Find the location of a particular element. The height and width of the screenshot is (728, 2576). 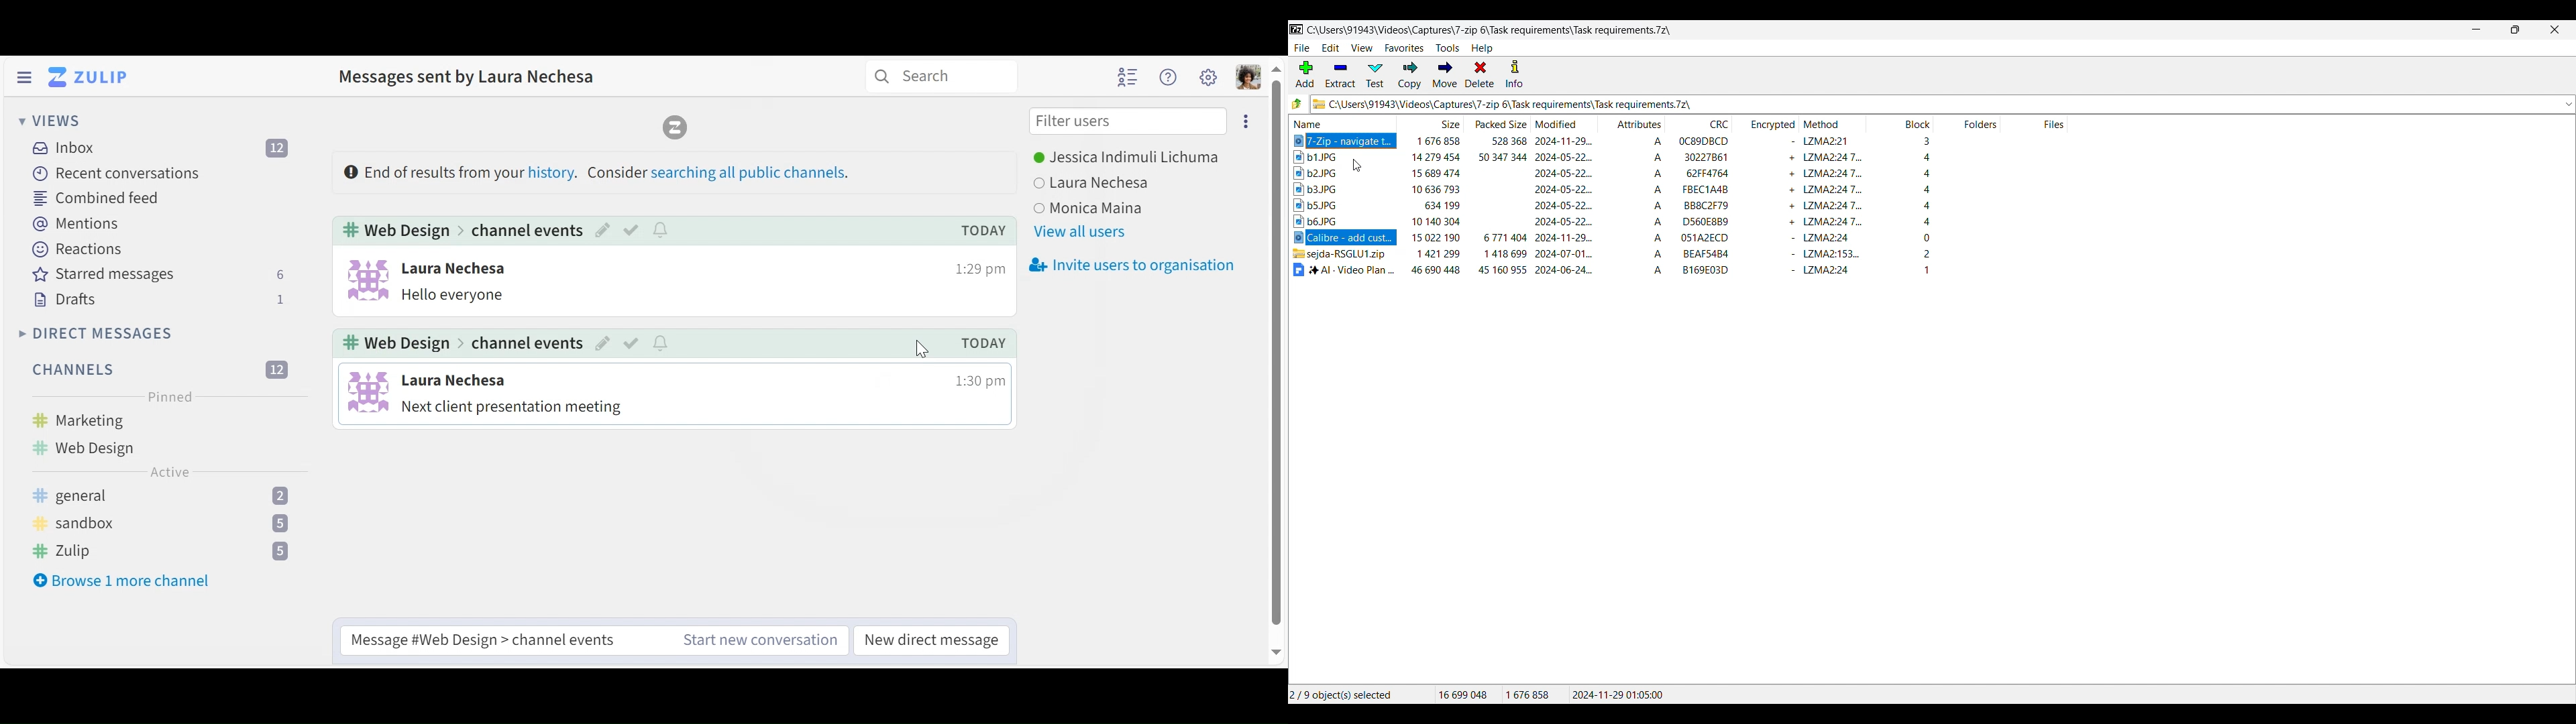

View menu is located at coordinates (1362, 48).